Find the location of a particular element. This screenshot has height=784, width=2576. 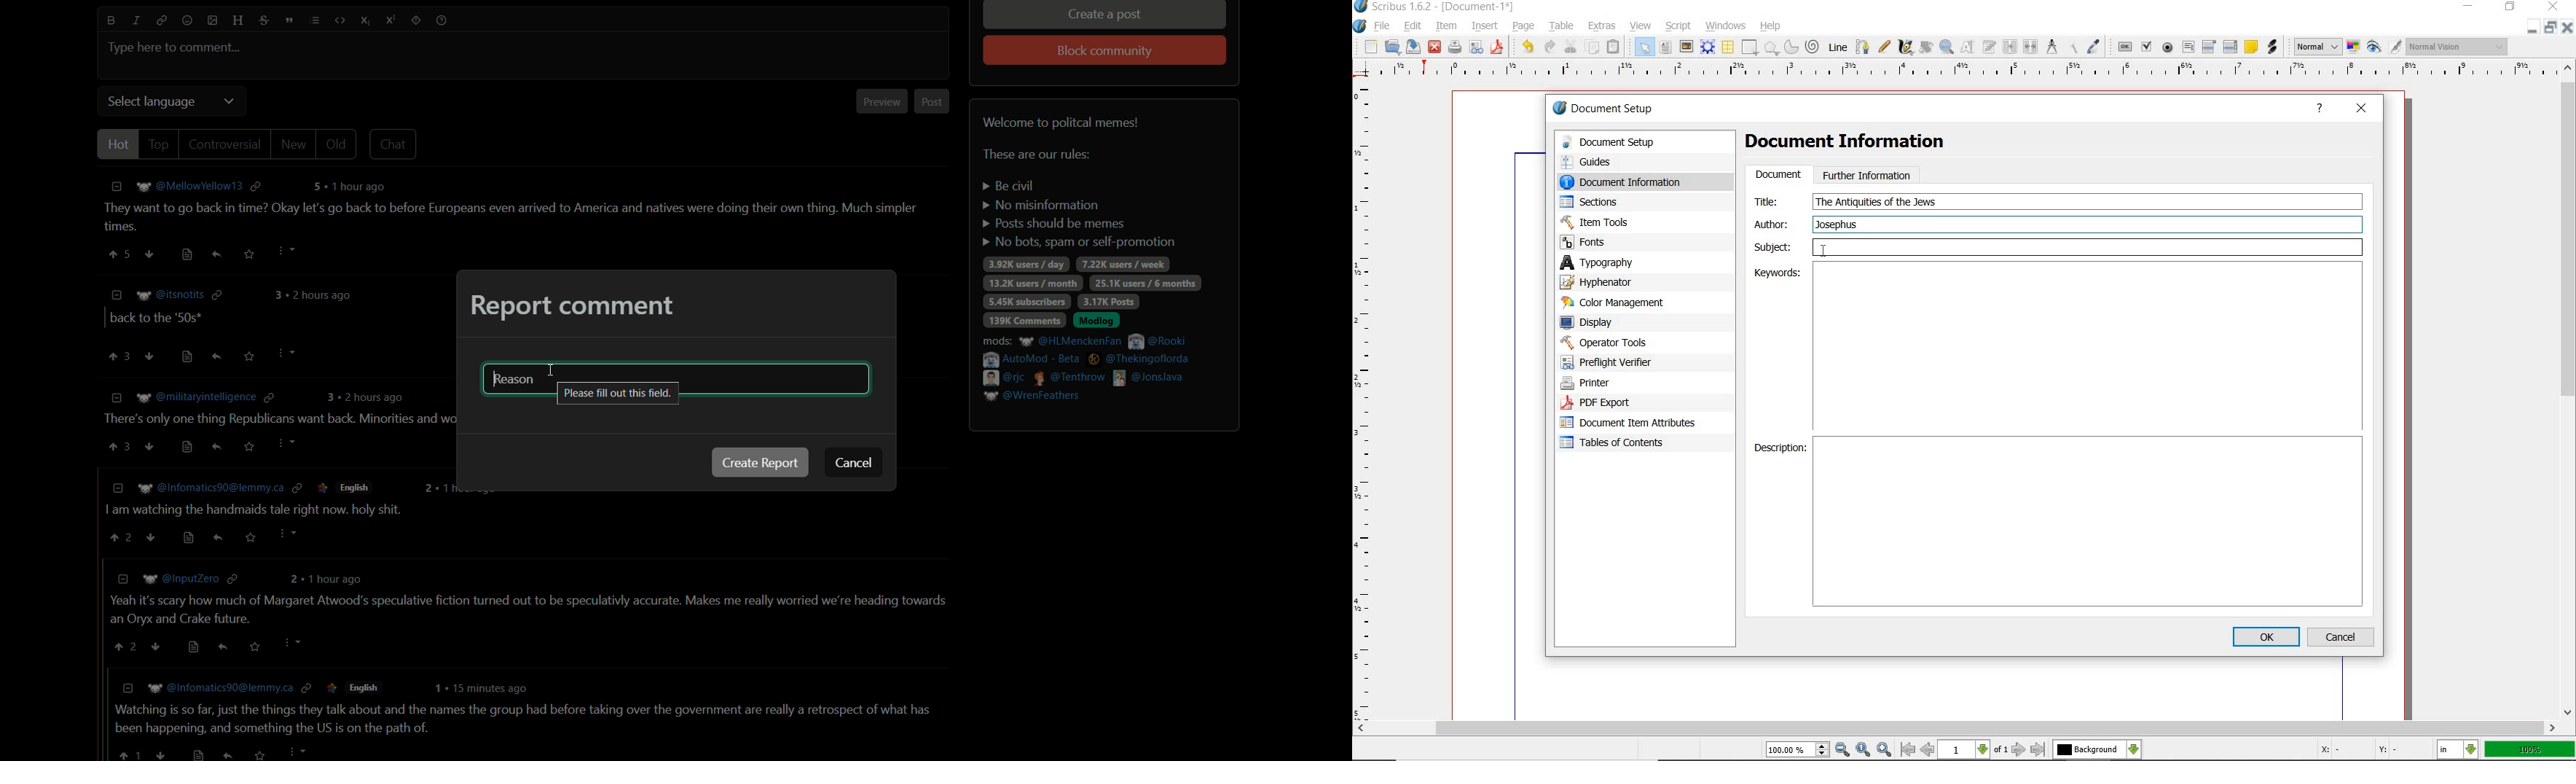

calligraphic line is located at coordinates (1906, 48).